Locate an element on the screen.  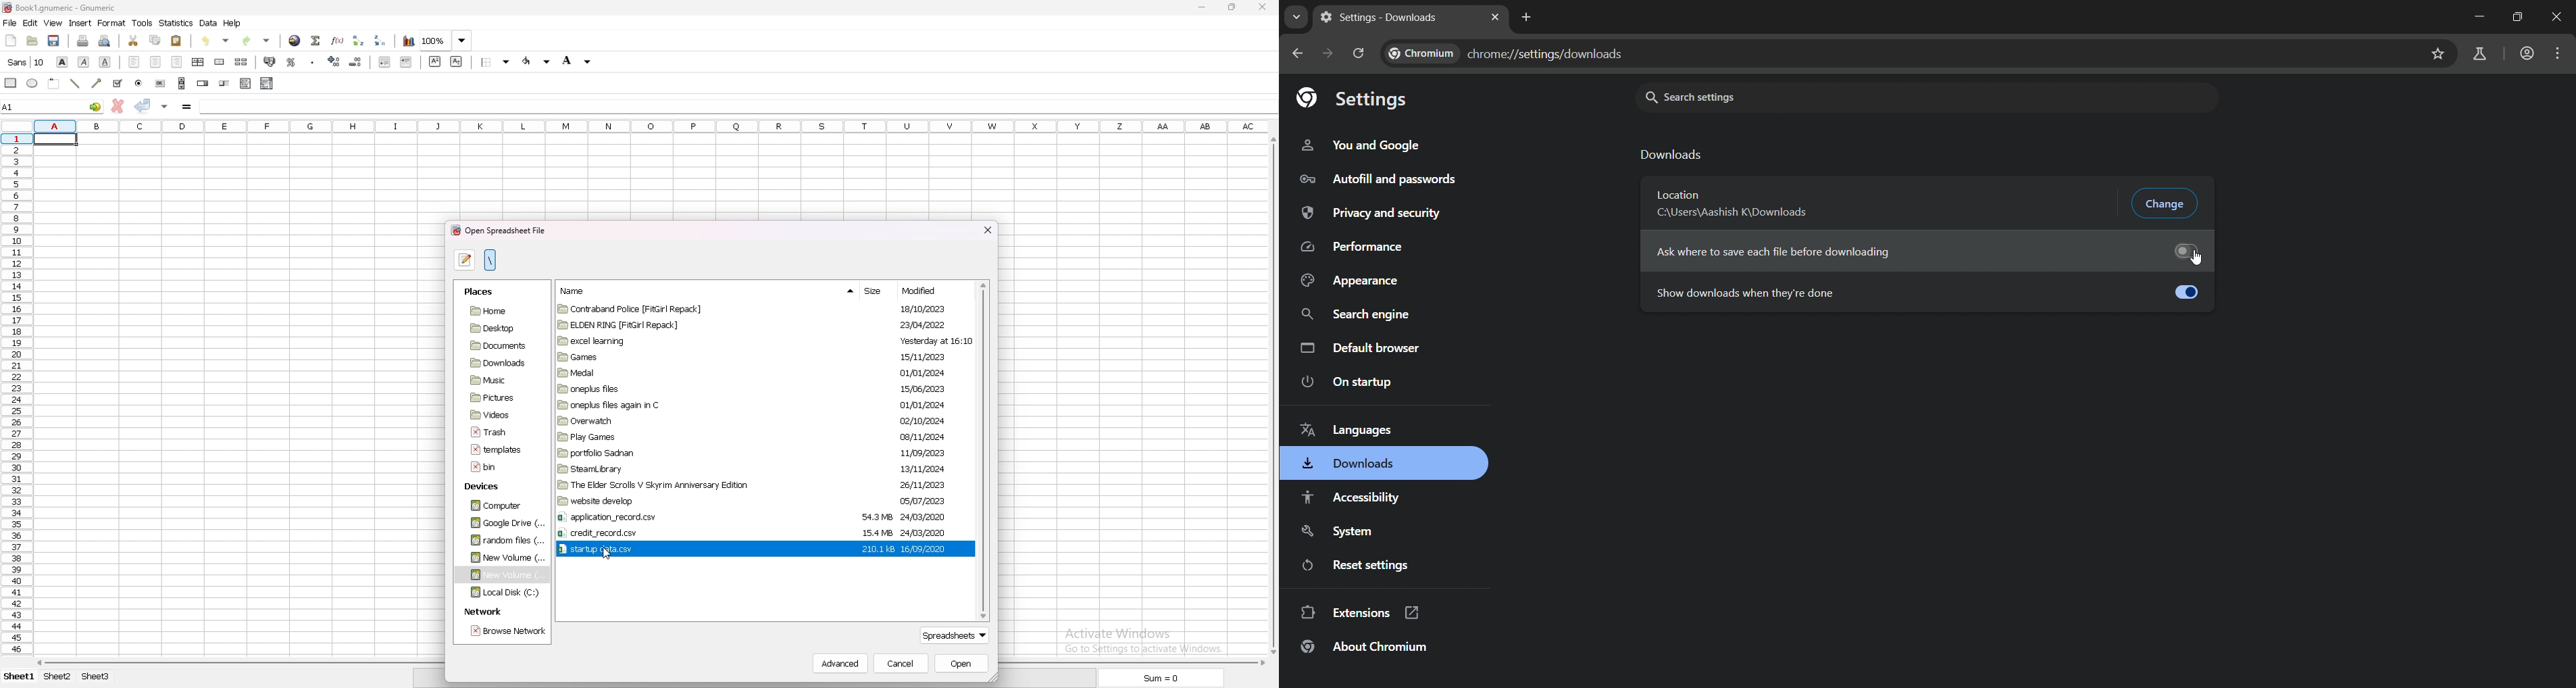
folder is located at coordinates (697, 340).